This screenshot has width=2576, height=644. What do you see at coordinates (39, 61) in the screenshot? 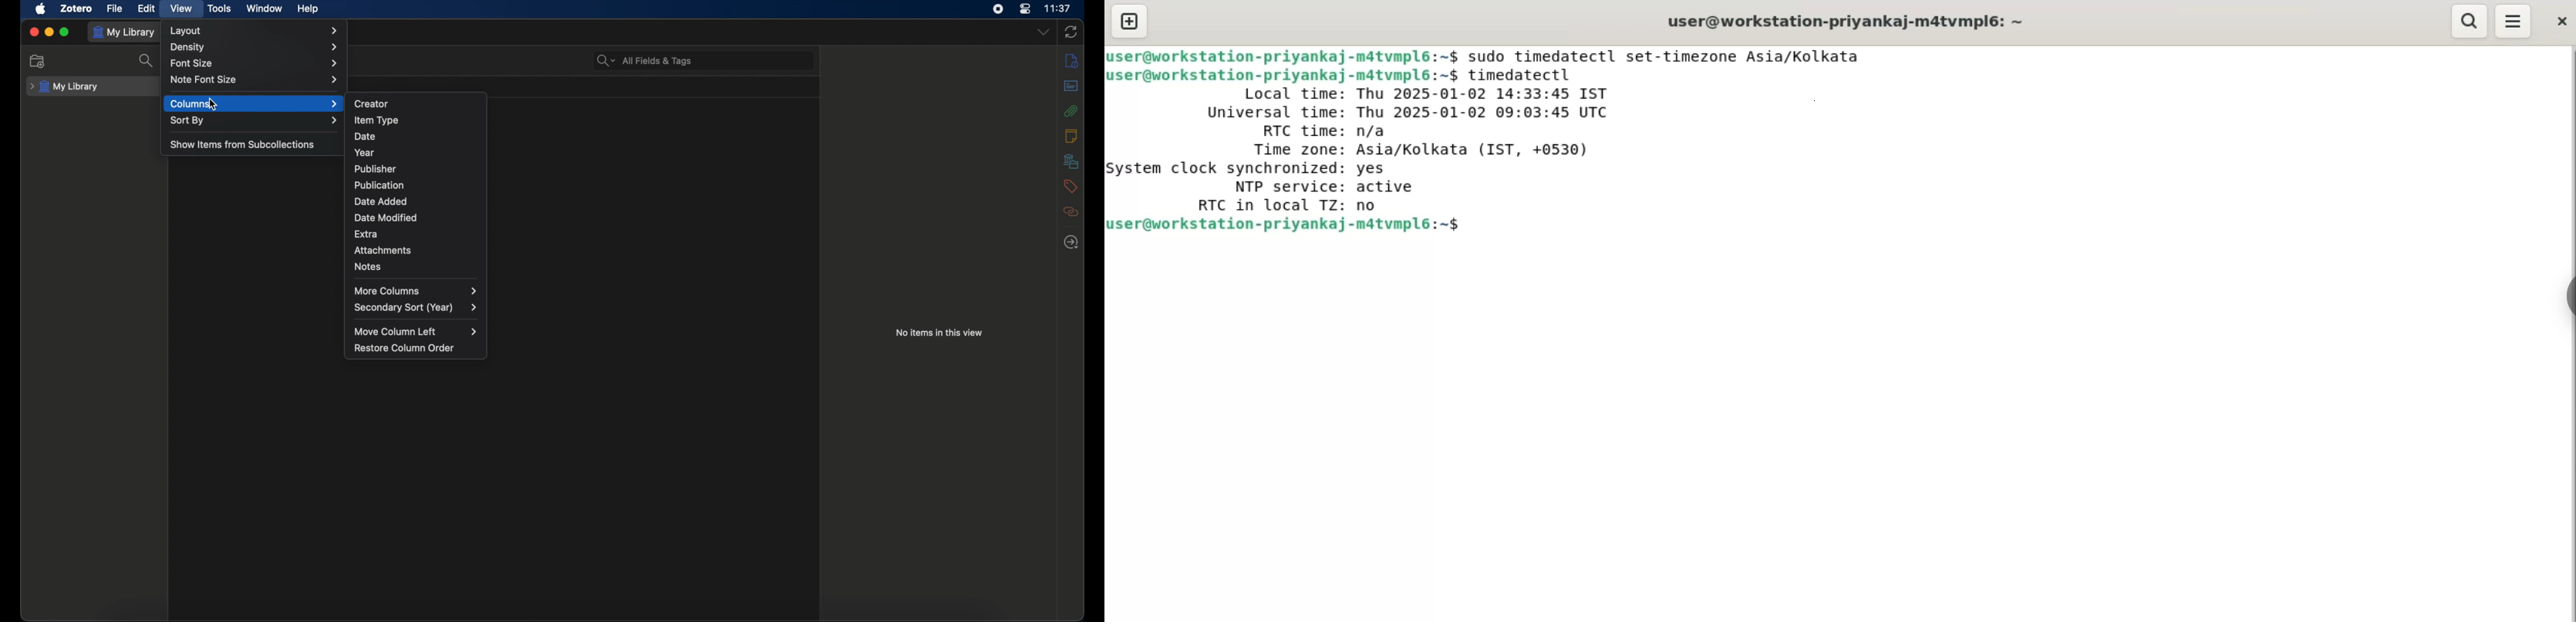
I see `new collection` at bounding box center [39, 61].